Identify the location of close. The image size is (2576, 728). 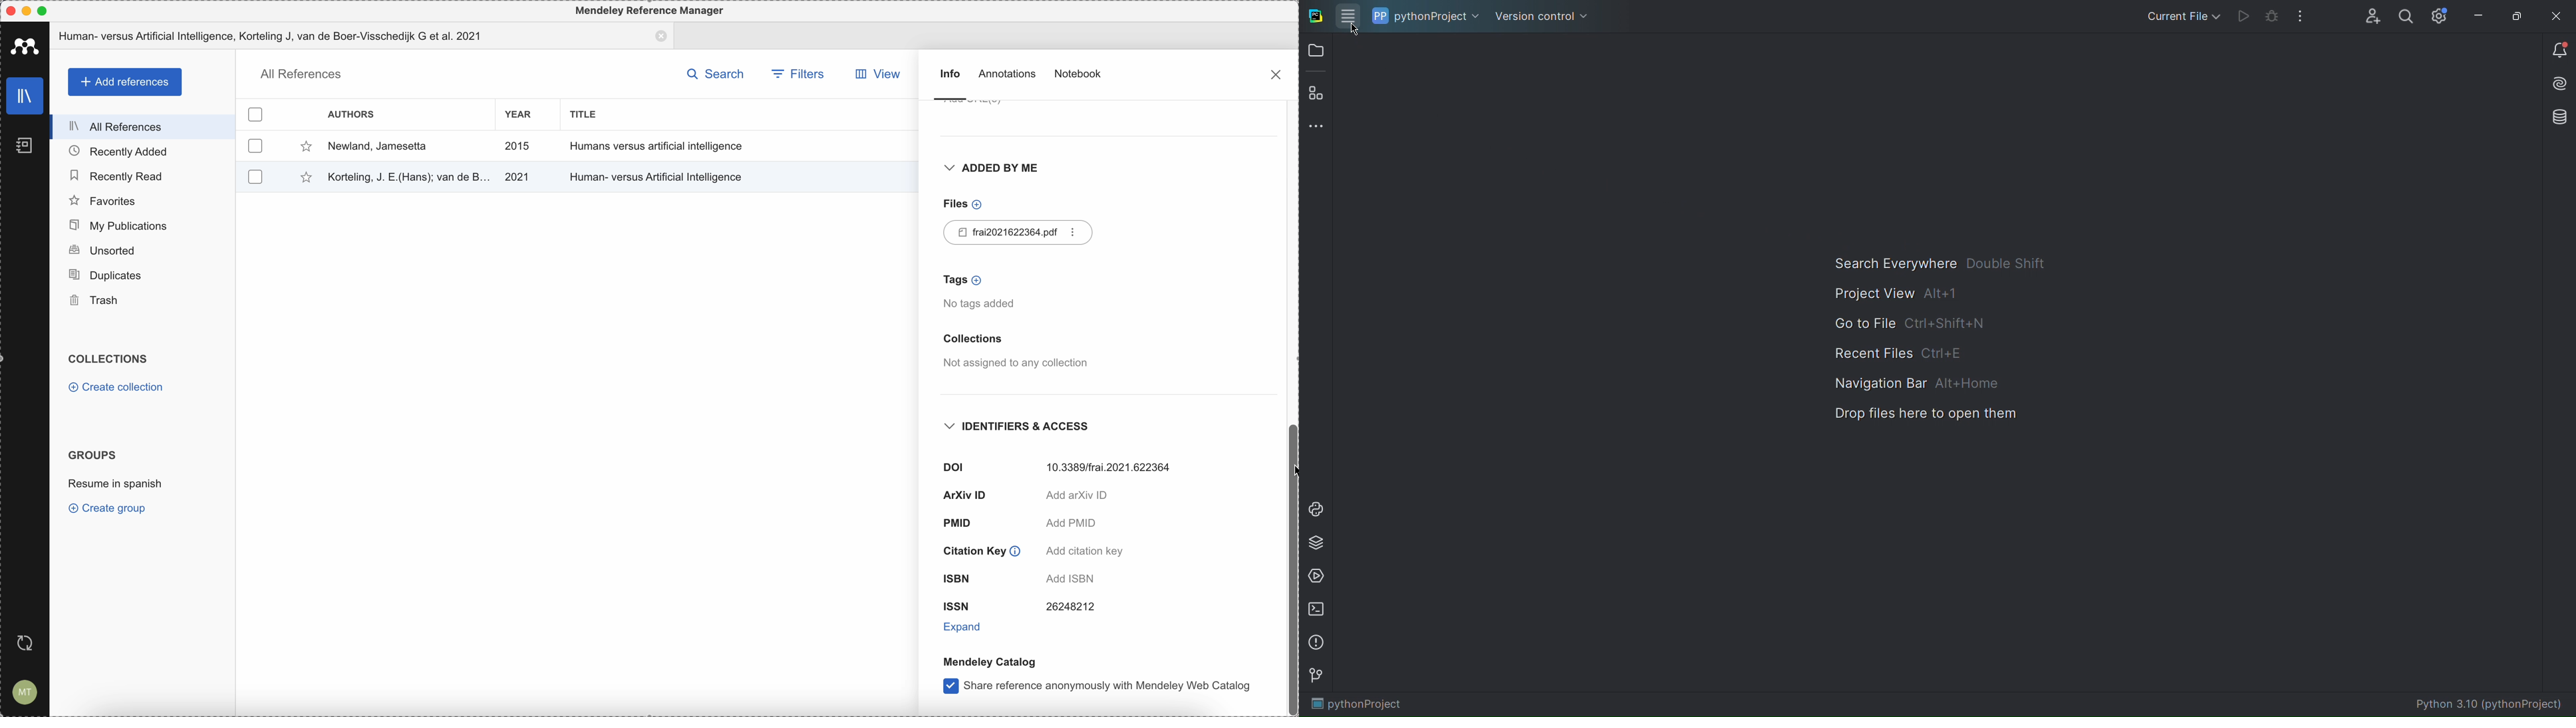
(1275, 73).